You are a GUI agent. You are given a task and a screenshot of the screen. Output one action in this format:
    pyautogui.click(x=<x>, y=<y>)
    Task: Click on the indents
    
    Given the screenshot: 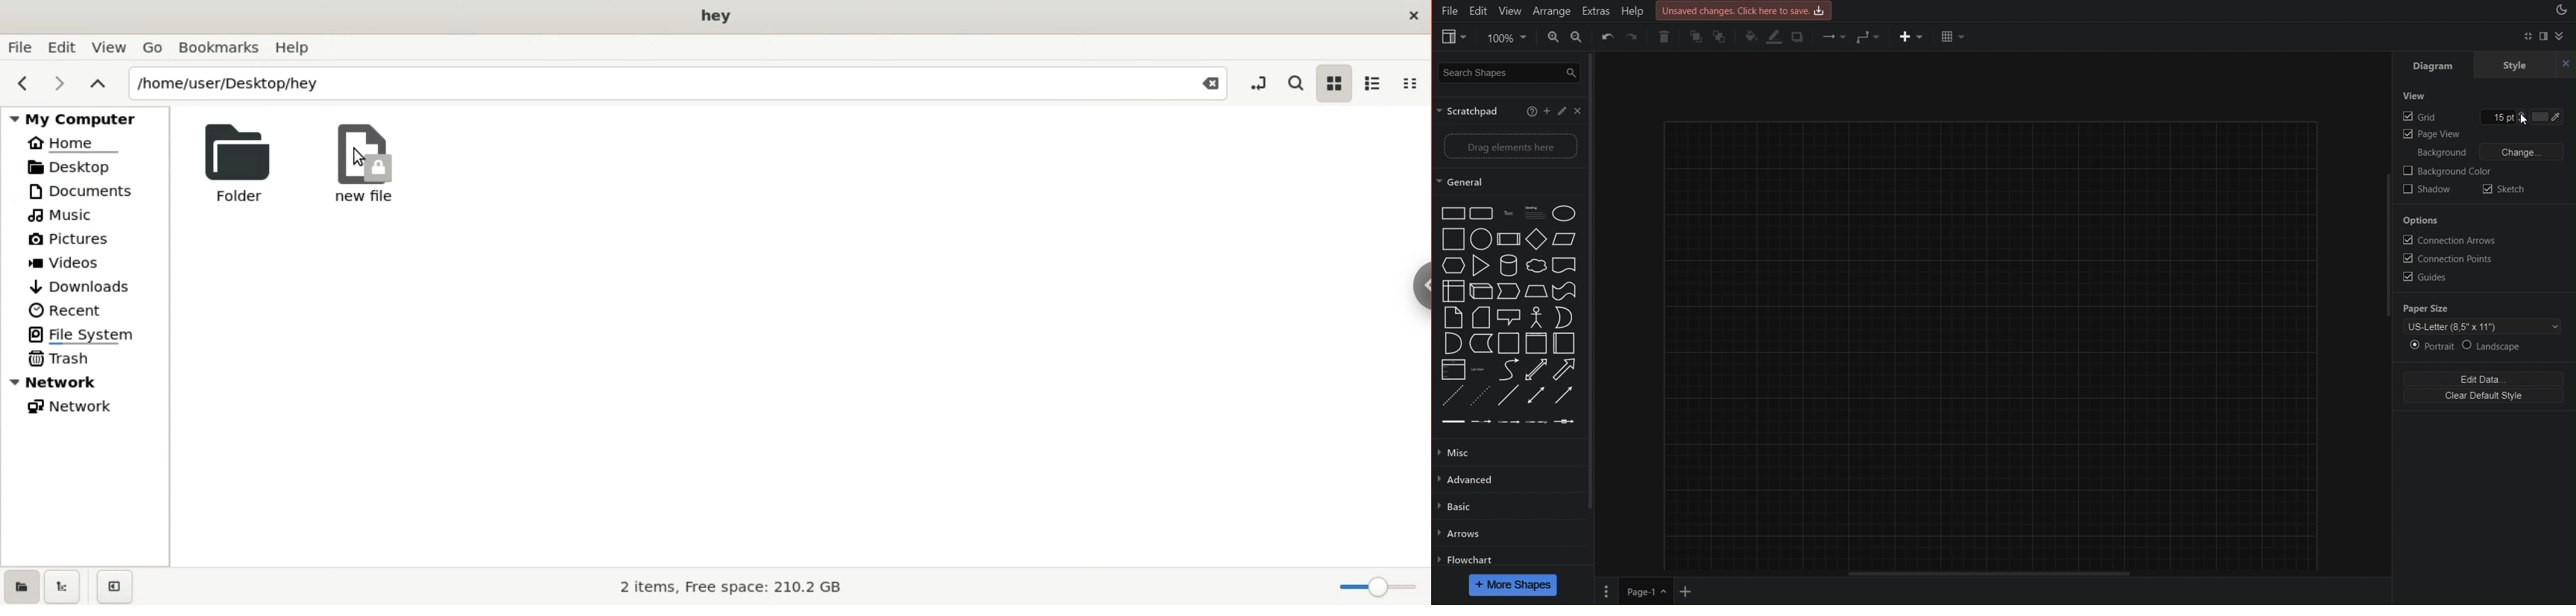 What is the action you would take?
    pyautogui.click(x=1502, y=421)
    